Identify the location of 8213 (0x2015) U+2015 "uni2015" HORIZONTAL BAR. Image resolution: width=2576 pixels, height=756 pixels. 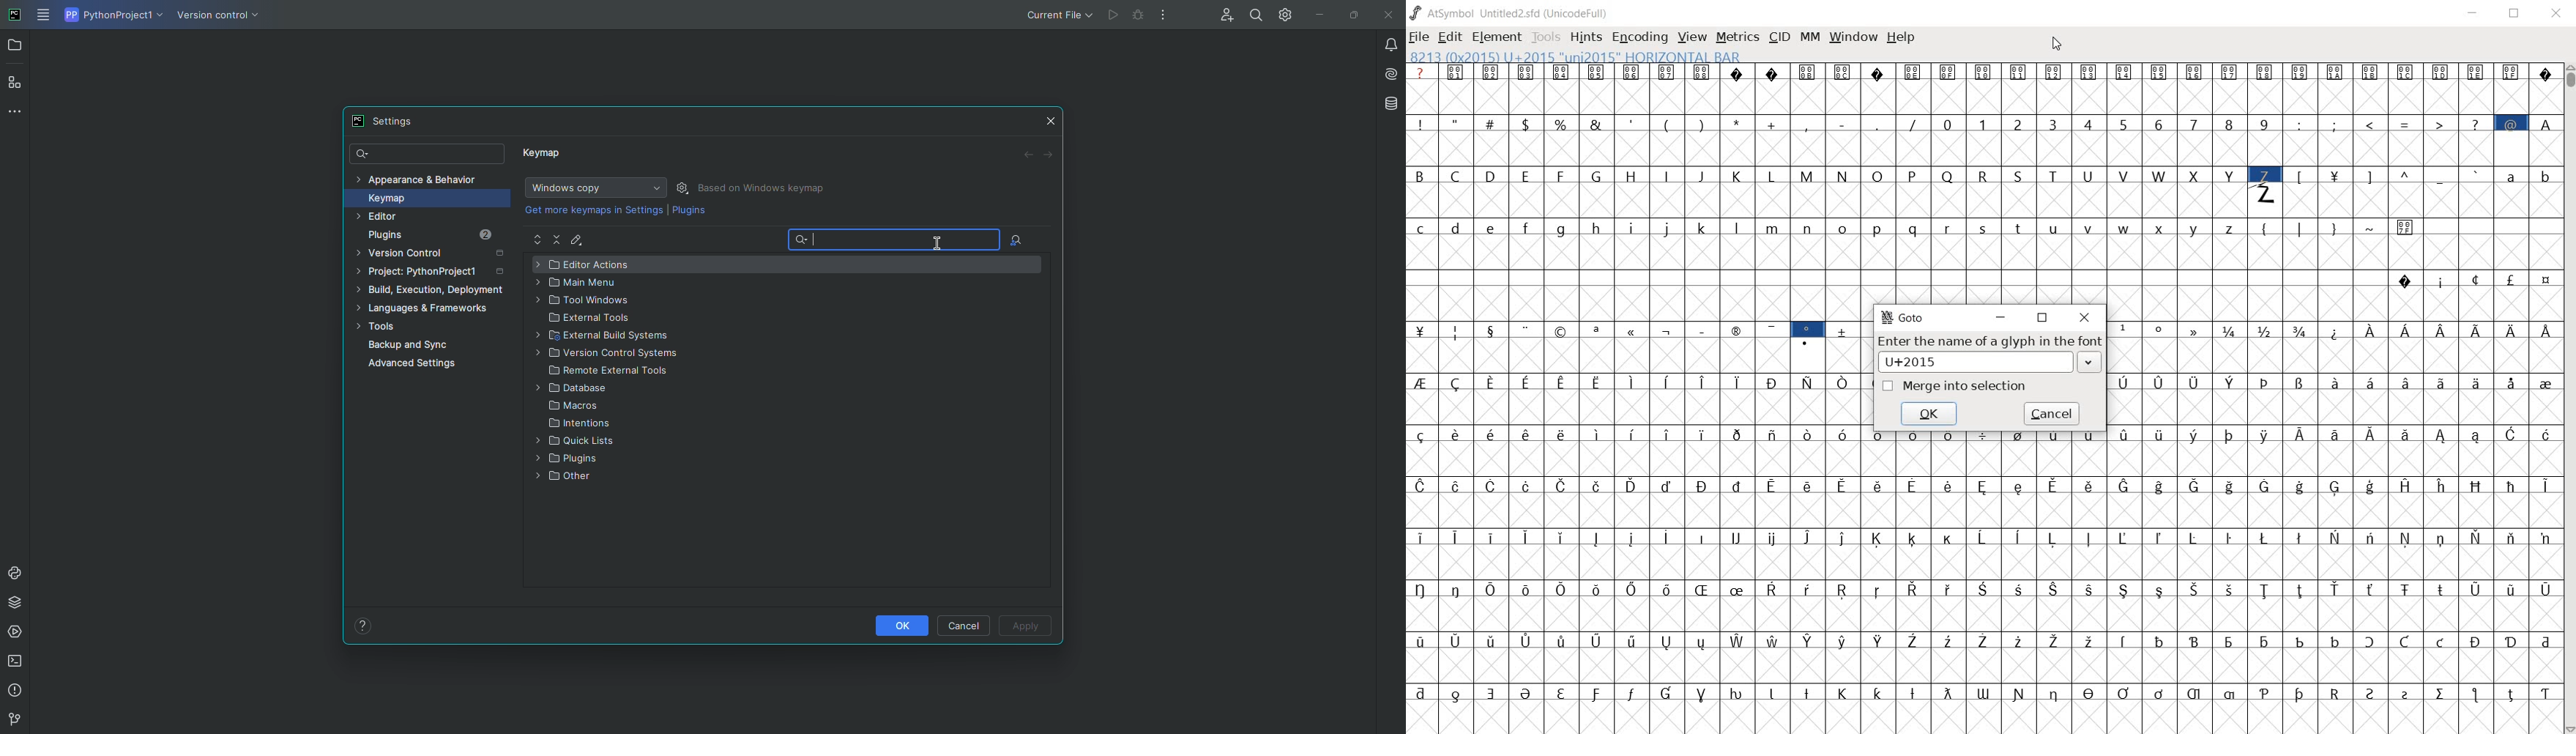
(1574, 57).